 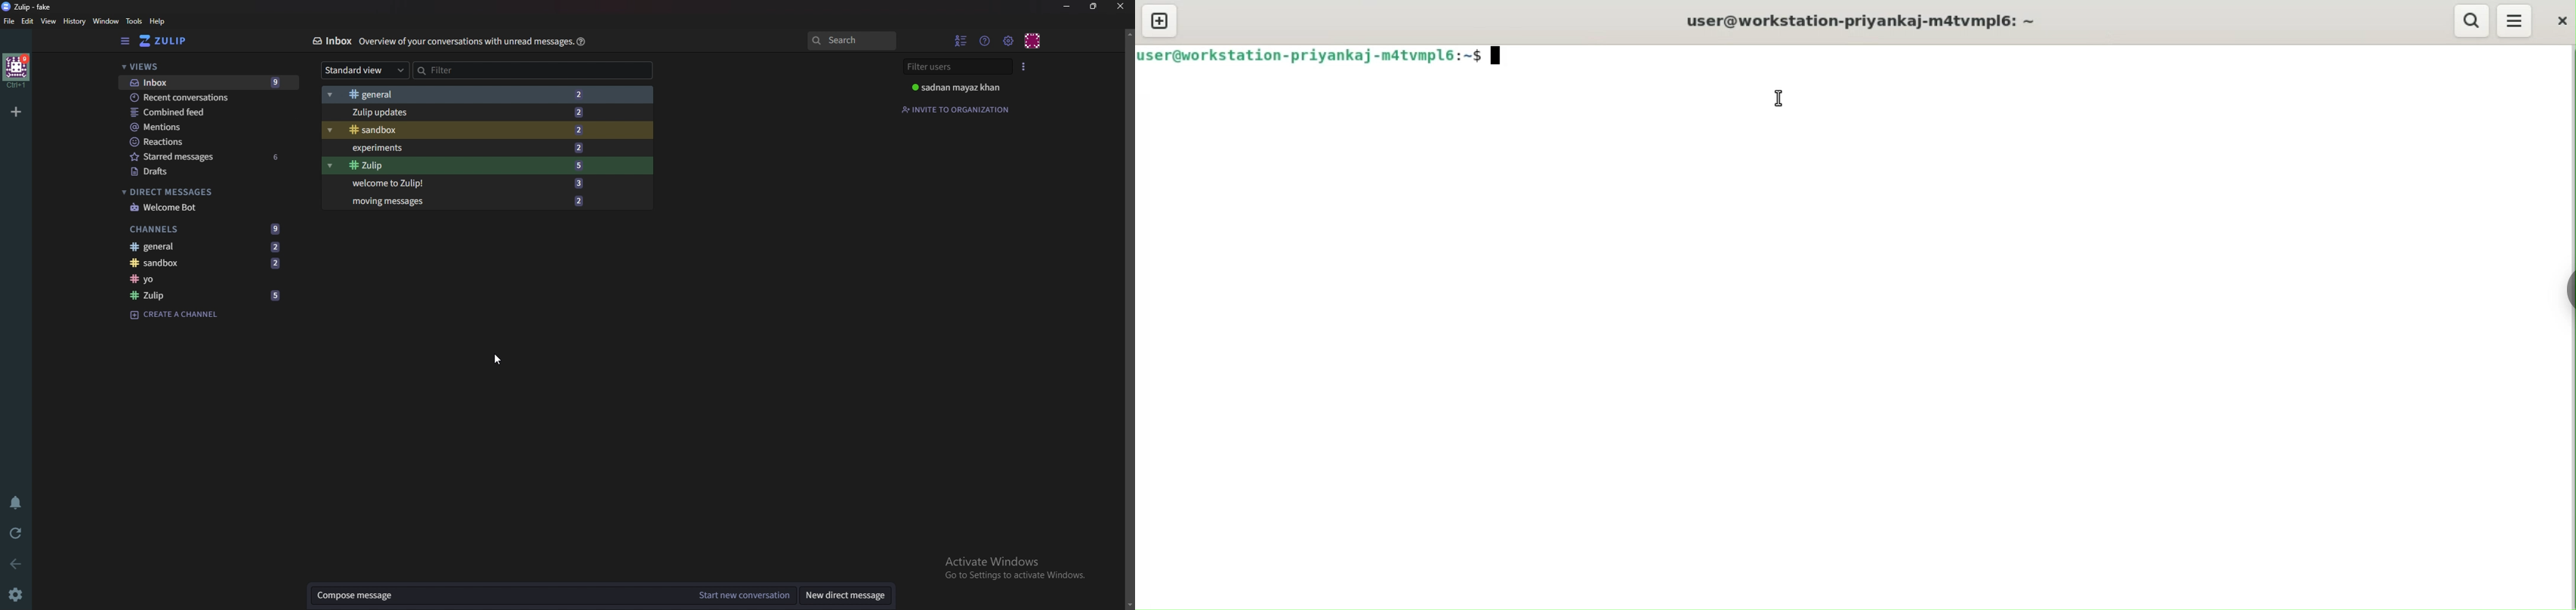 I want to click on Enable do not disturb, so click(x=14, y=505).